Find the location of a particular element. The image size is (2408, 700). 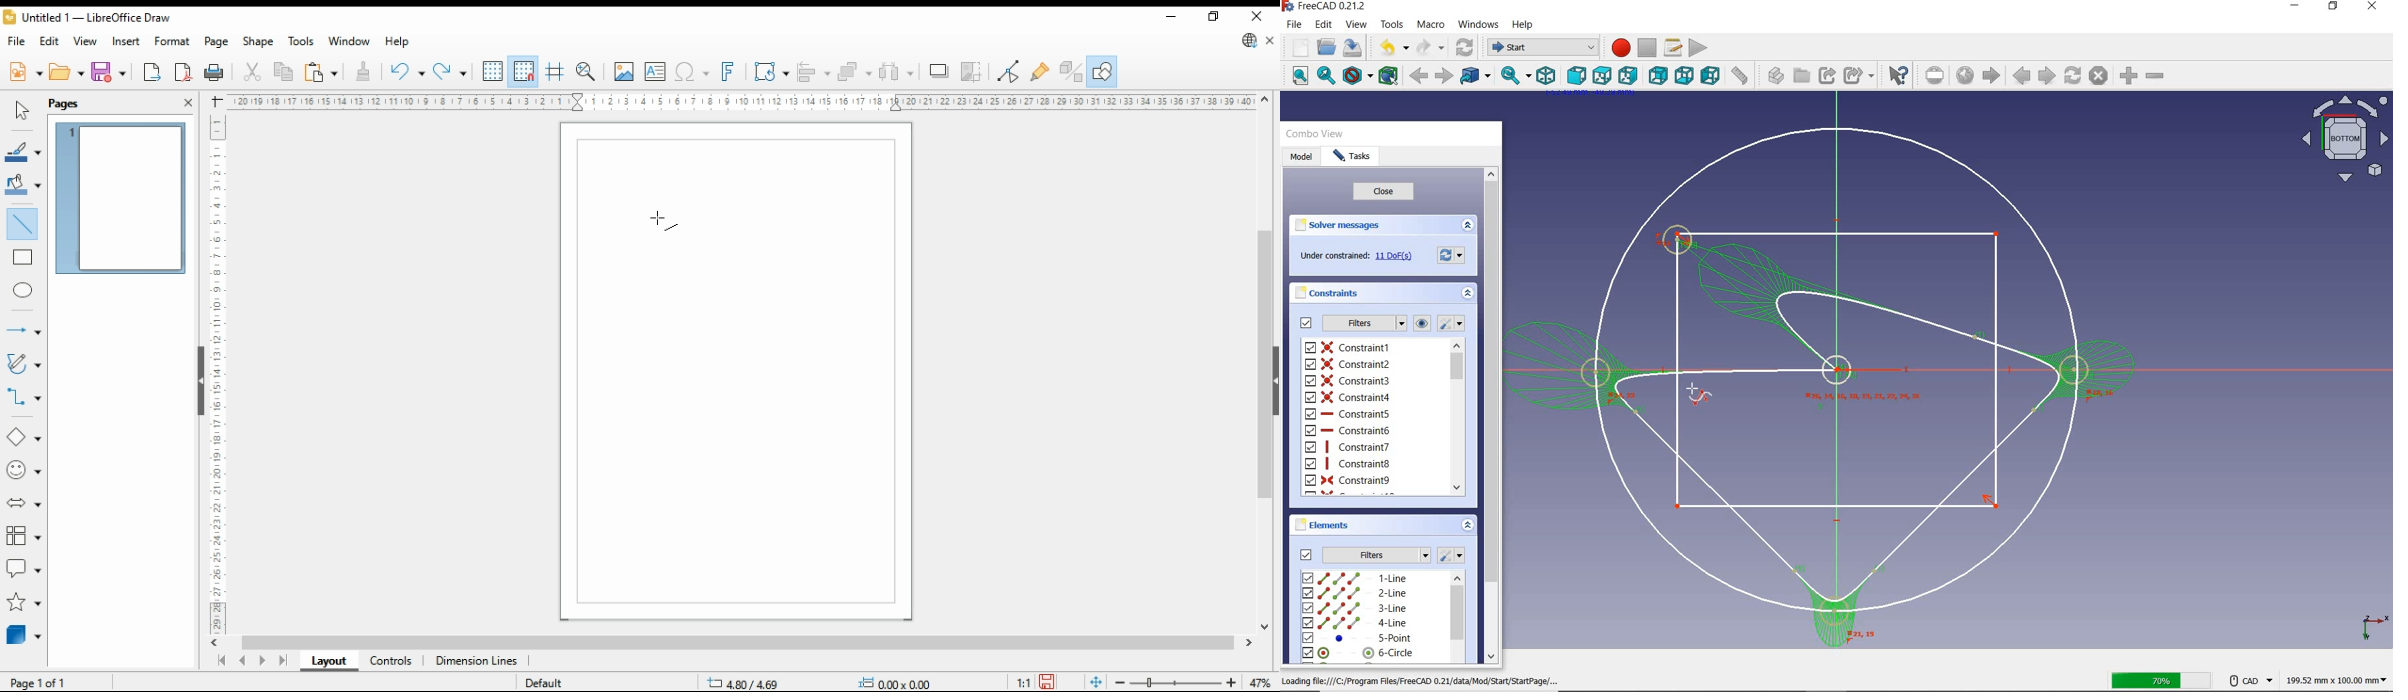

move right is located at coordinates (1251, 645).